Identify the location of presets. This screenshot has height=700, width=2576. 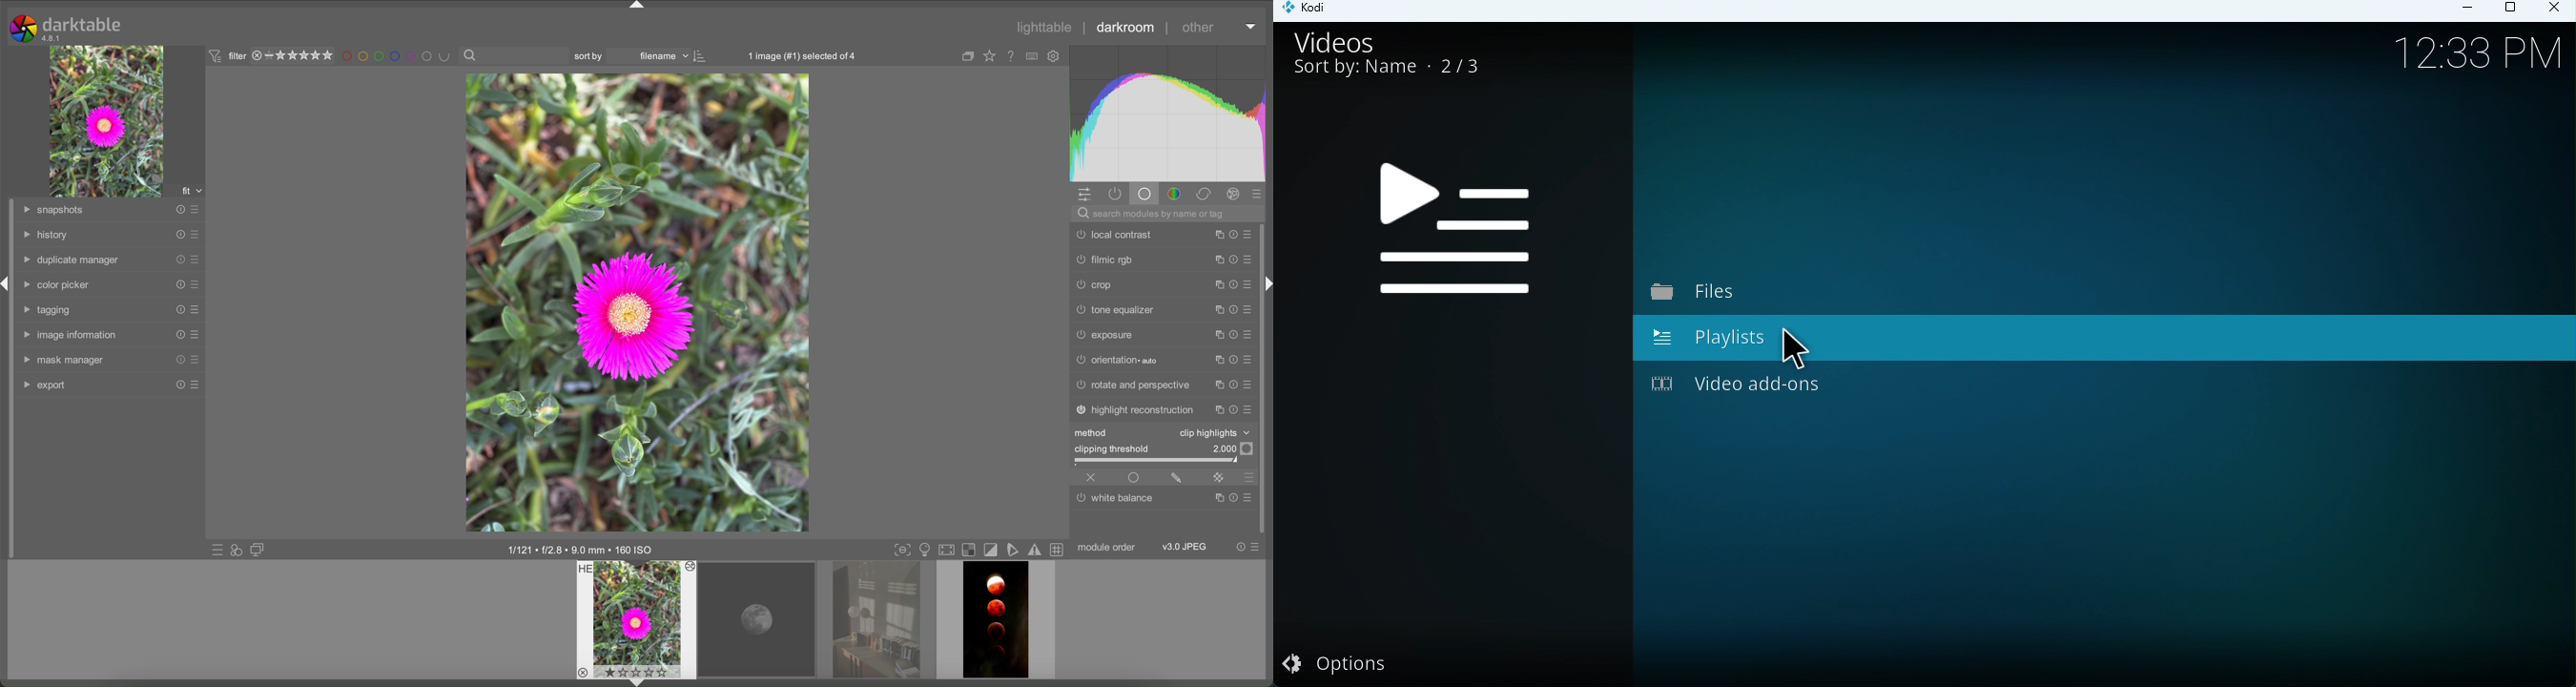
(1249, 336).